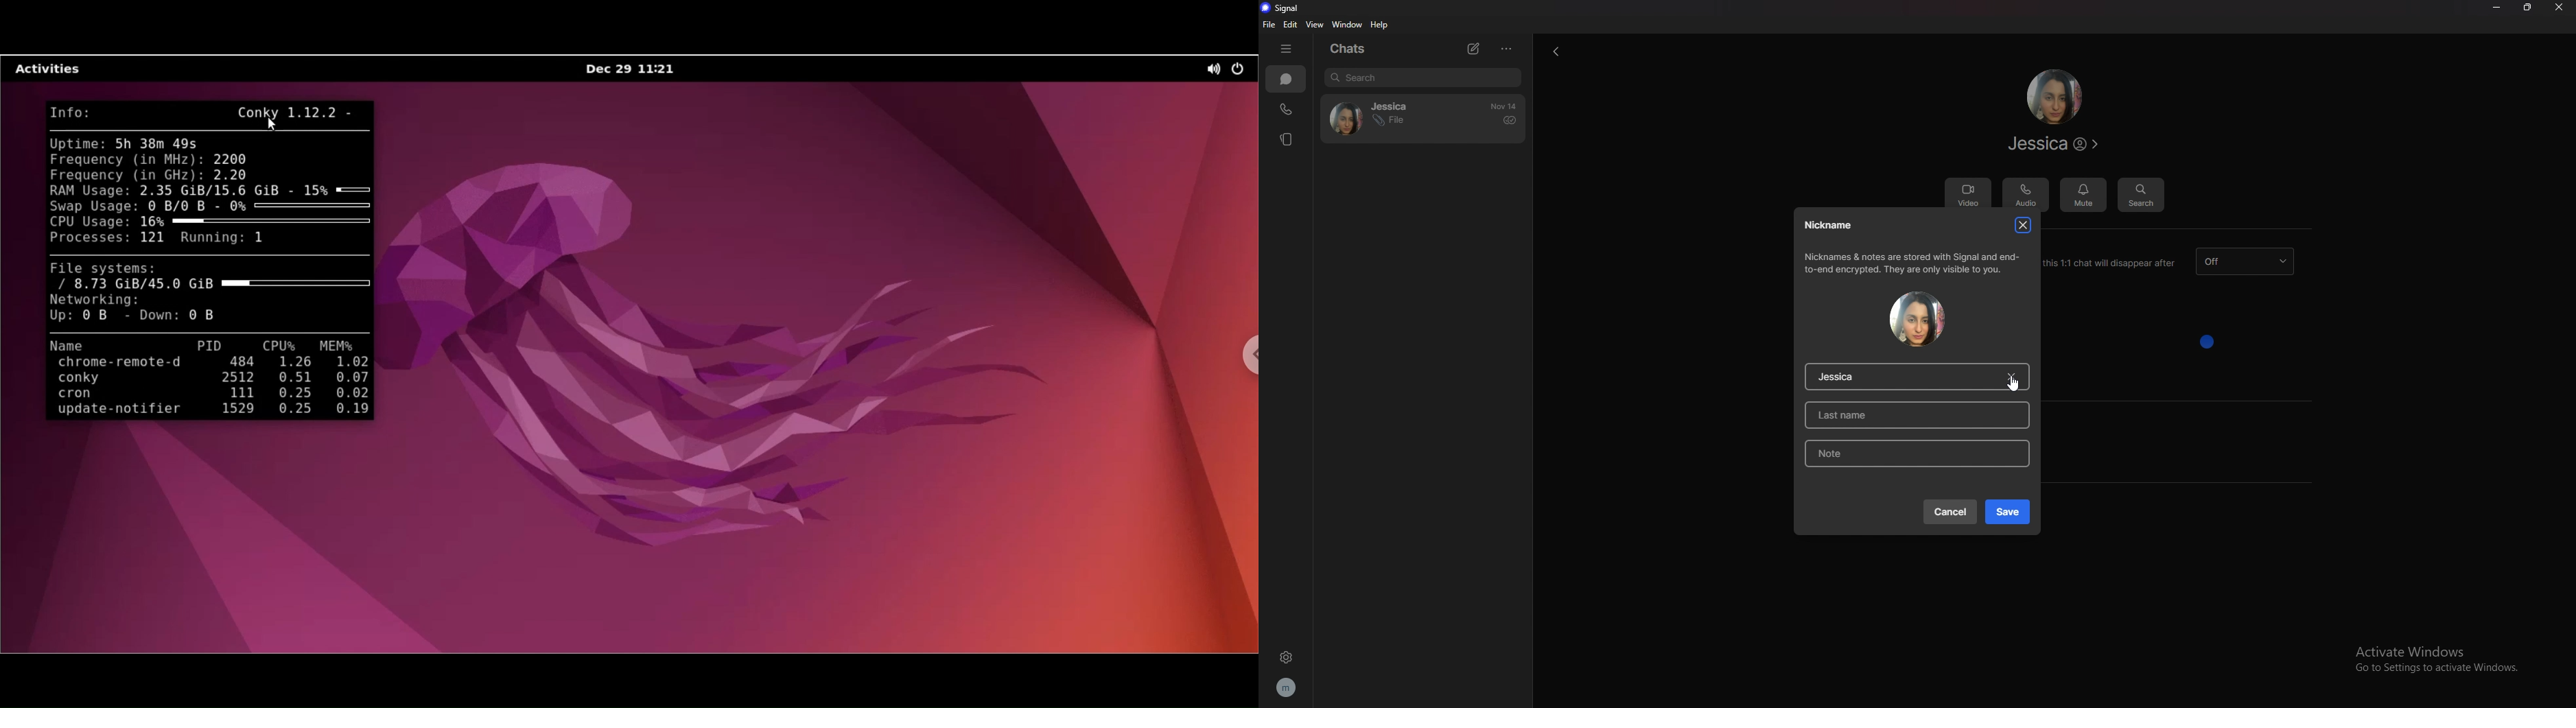 This screenshot has width=2576, height=728. I want to click on video, so click(1967, 195).